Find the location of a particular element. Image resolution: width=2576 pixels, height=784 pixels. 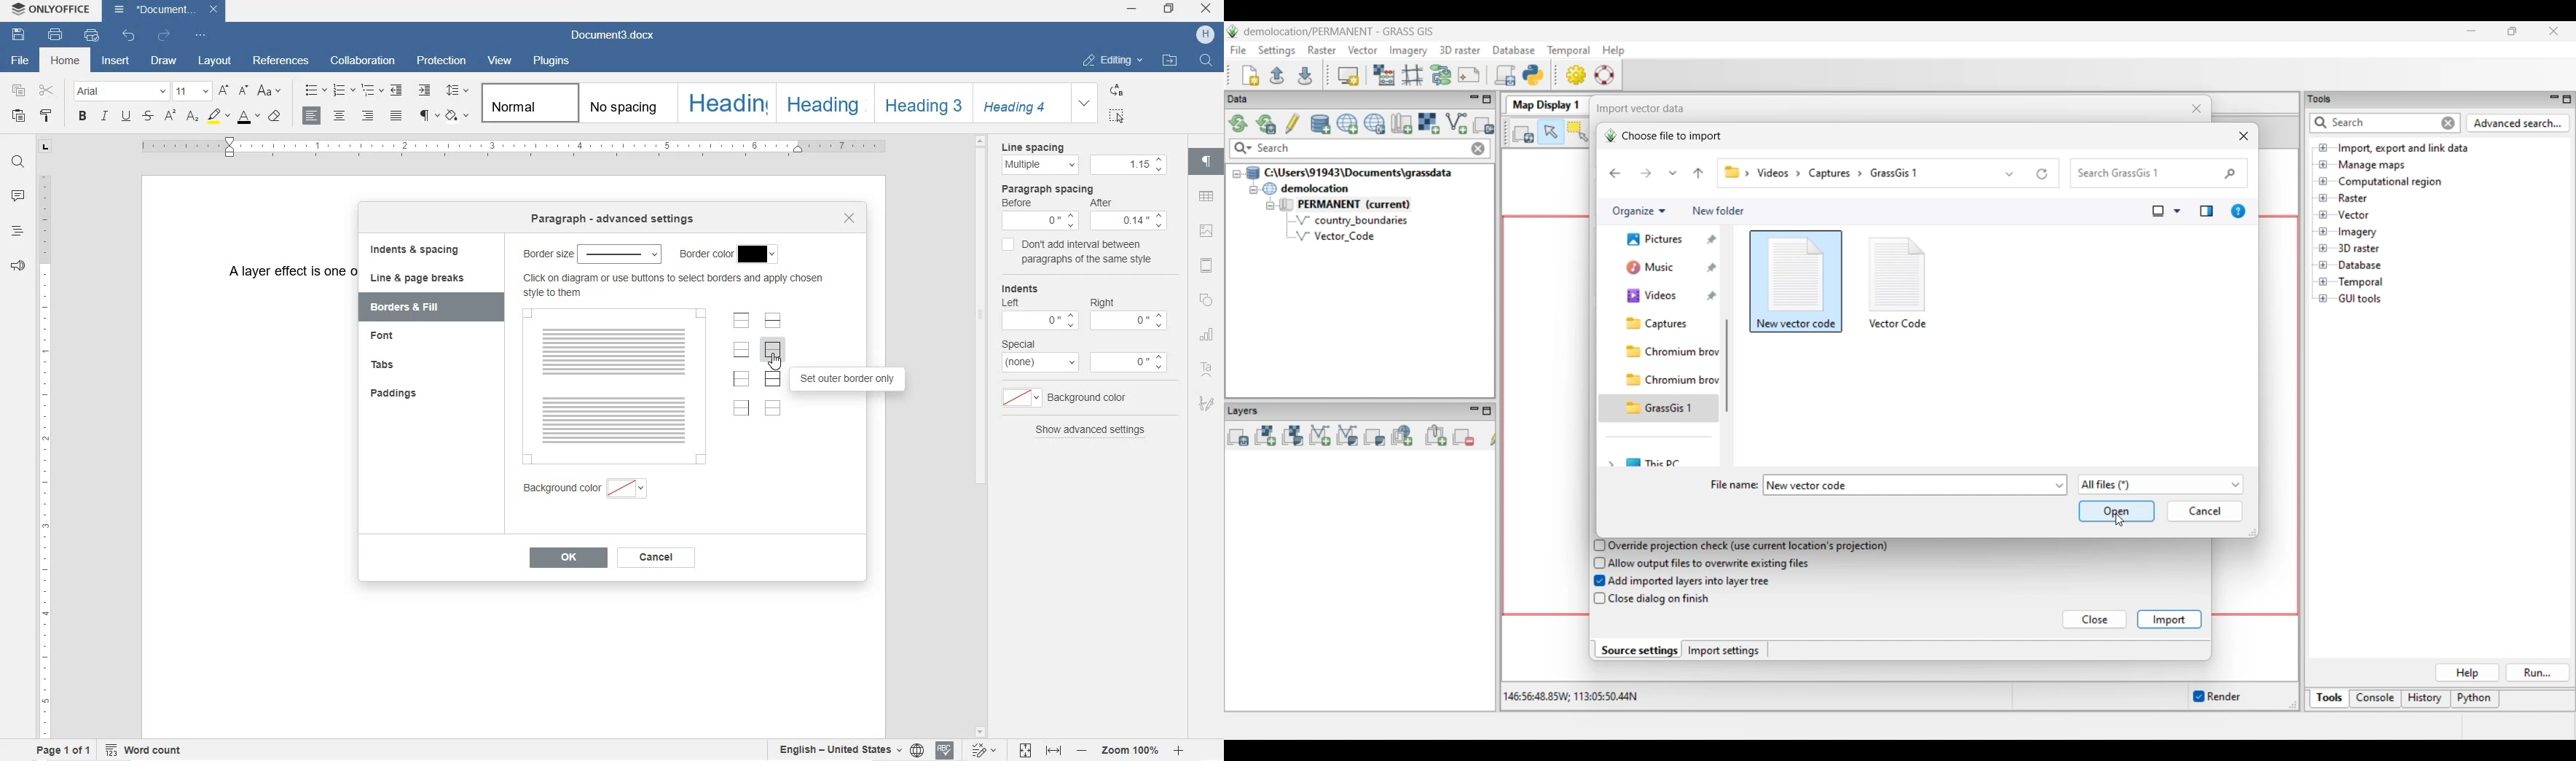

REFERENCES is located at coordinates (281, 61).